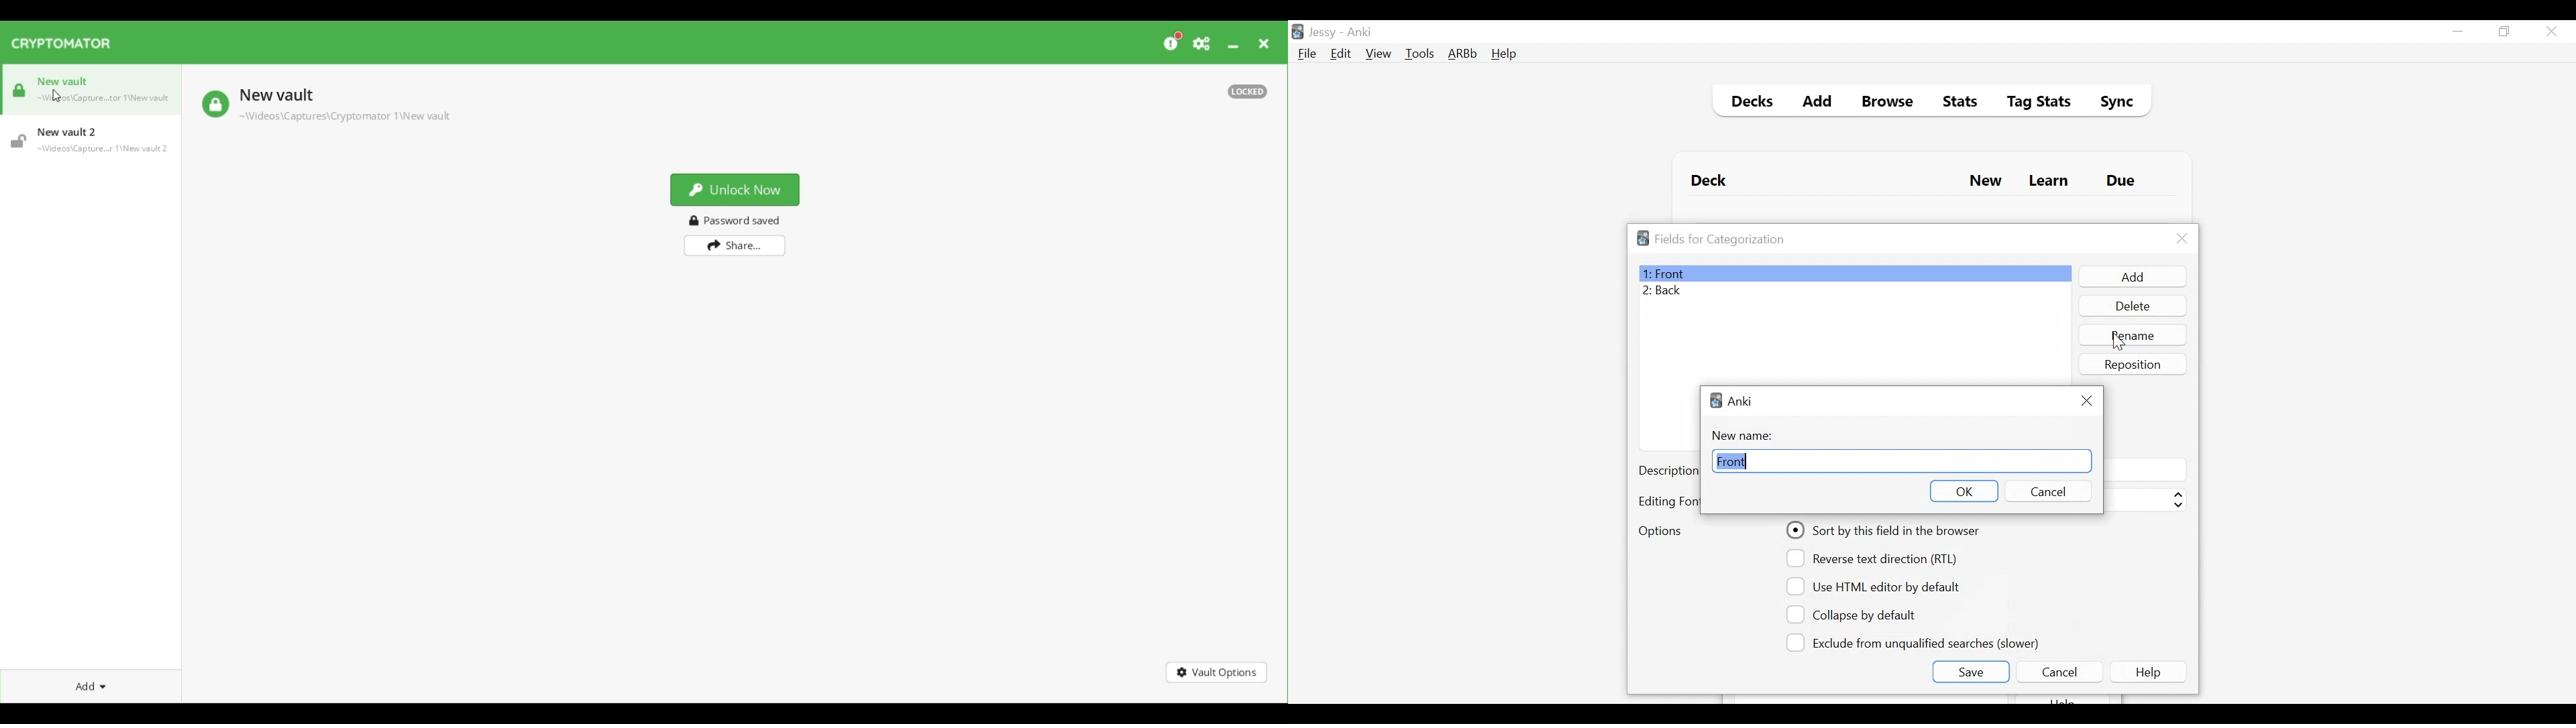 The image size is (2576, 728). What do you see at coordinates (2131, 277) in the screenshot?
I see `Add` at bounding box center [2131, 277].